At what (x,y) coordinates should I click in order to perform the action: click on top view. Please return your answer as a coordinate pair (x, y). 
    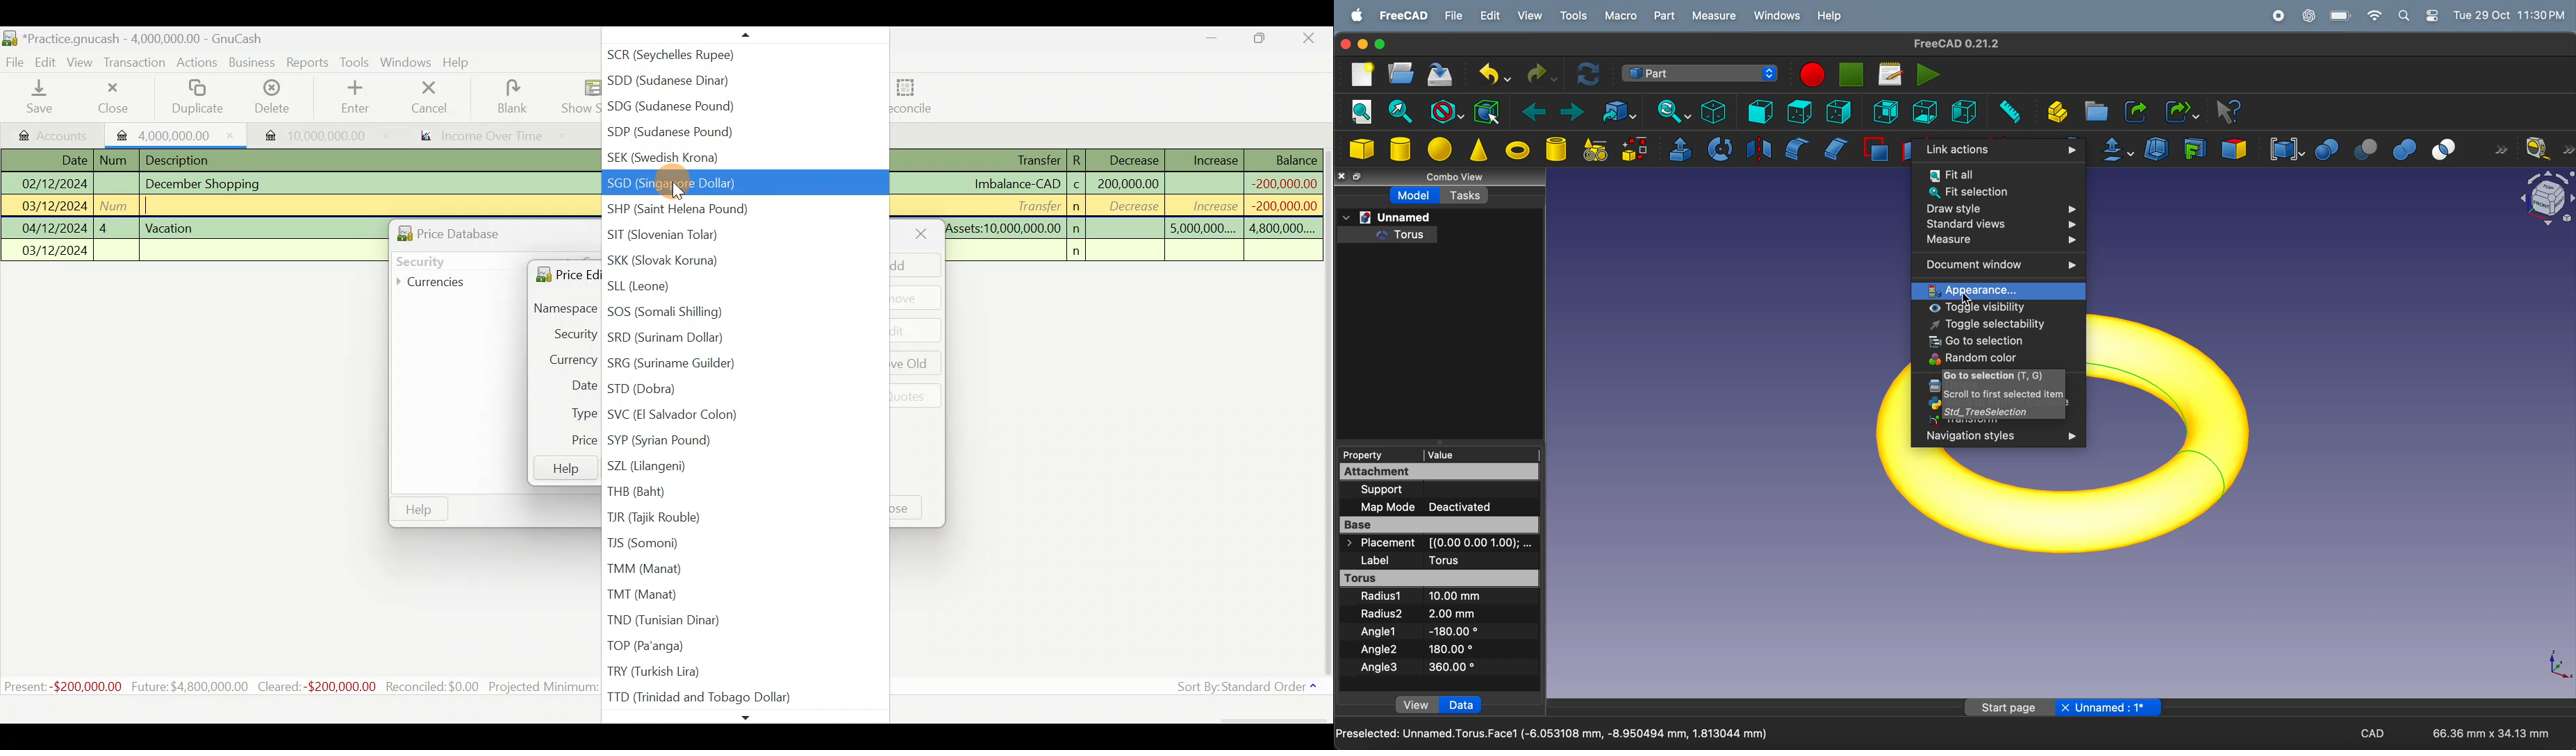
    Looking at the image, I should click on (1800, 111).